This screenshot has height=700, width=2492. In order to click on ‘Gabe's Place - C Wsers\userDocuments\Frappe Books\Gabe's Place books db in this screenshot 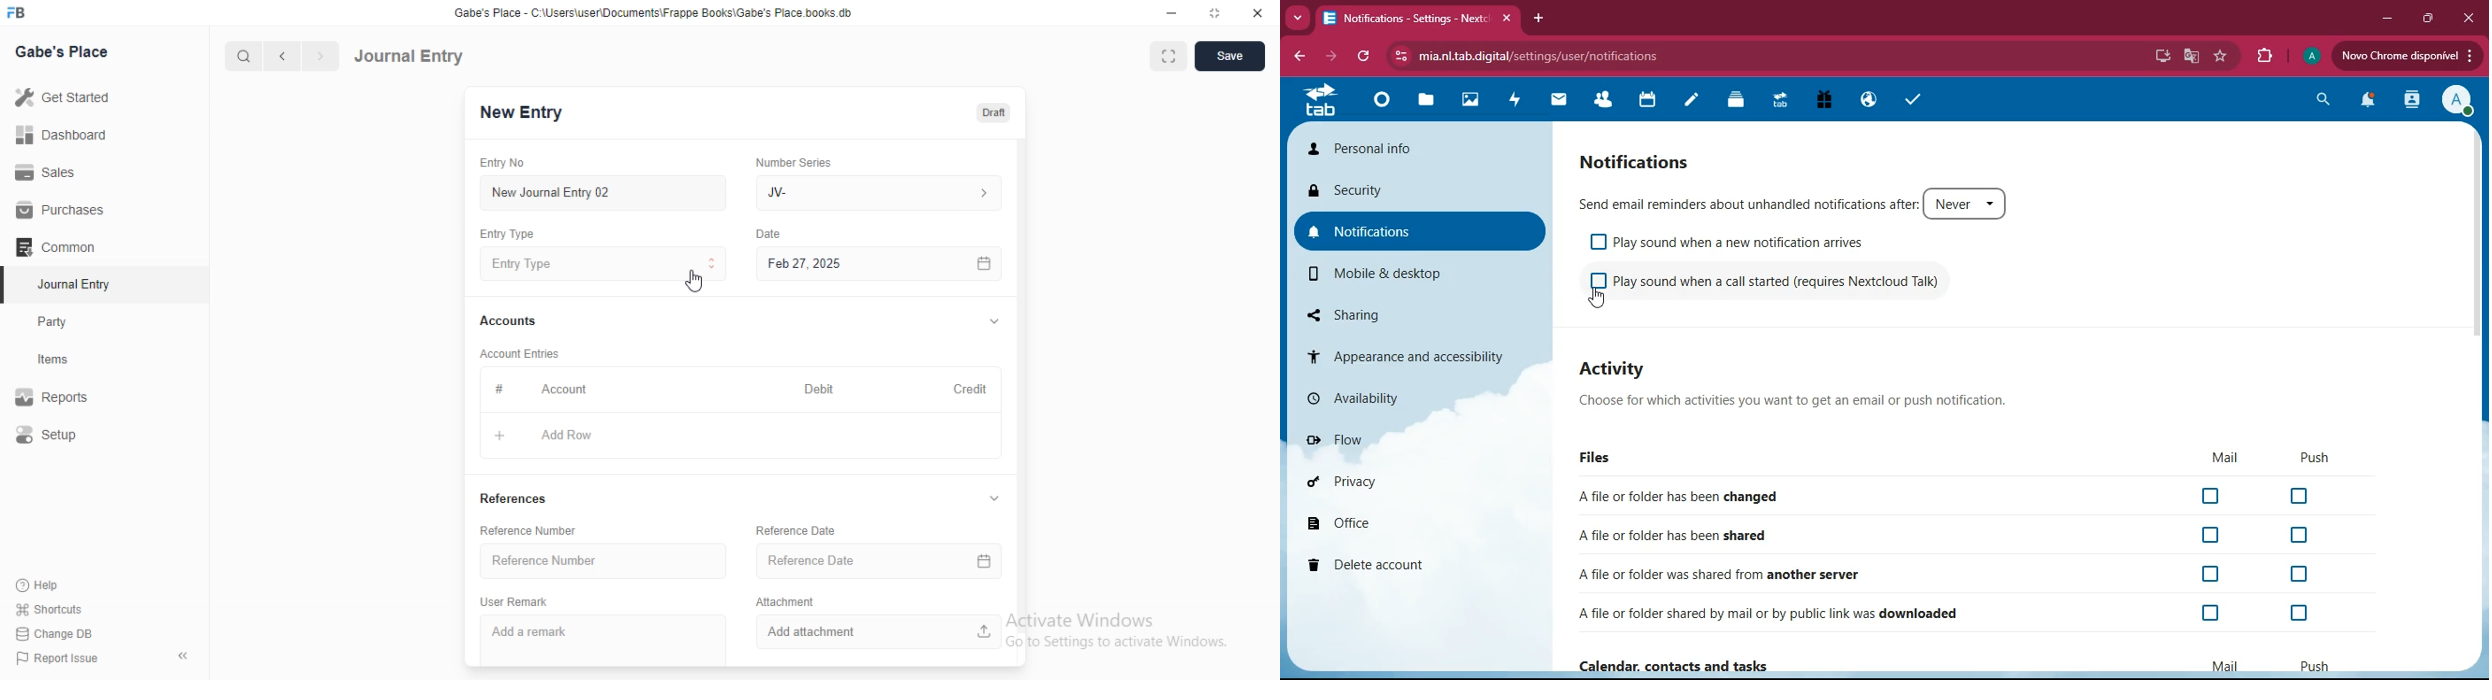, I will do `click(659, 11)`.